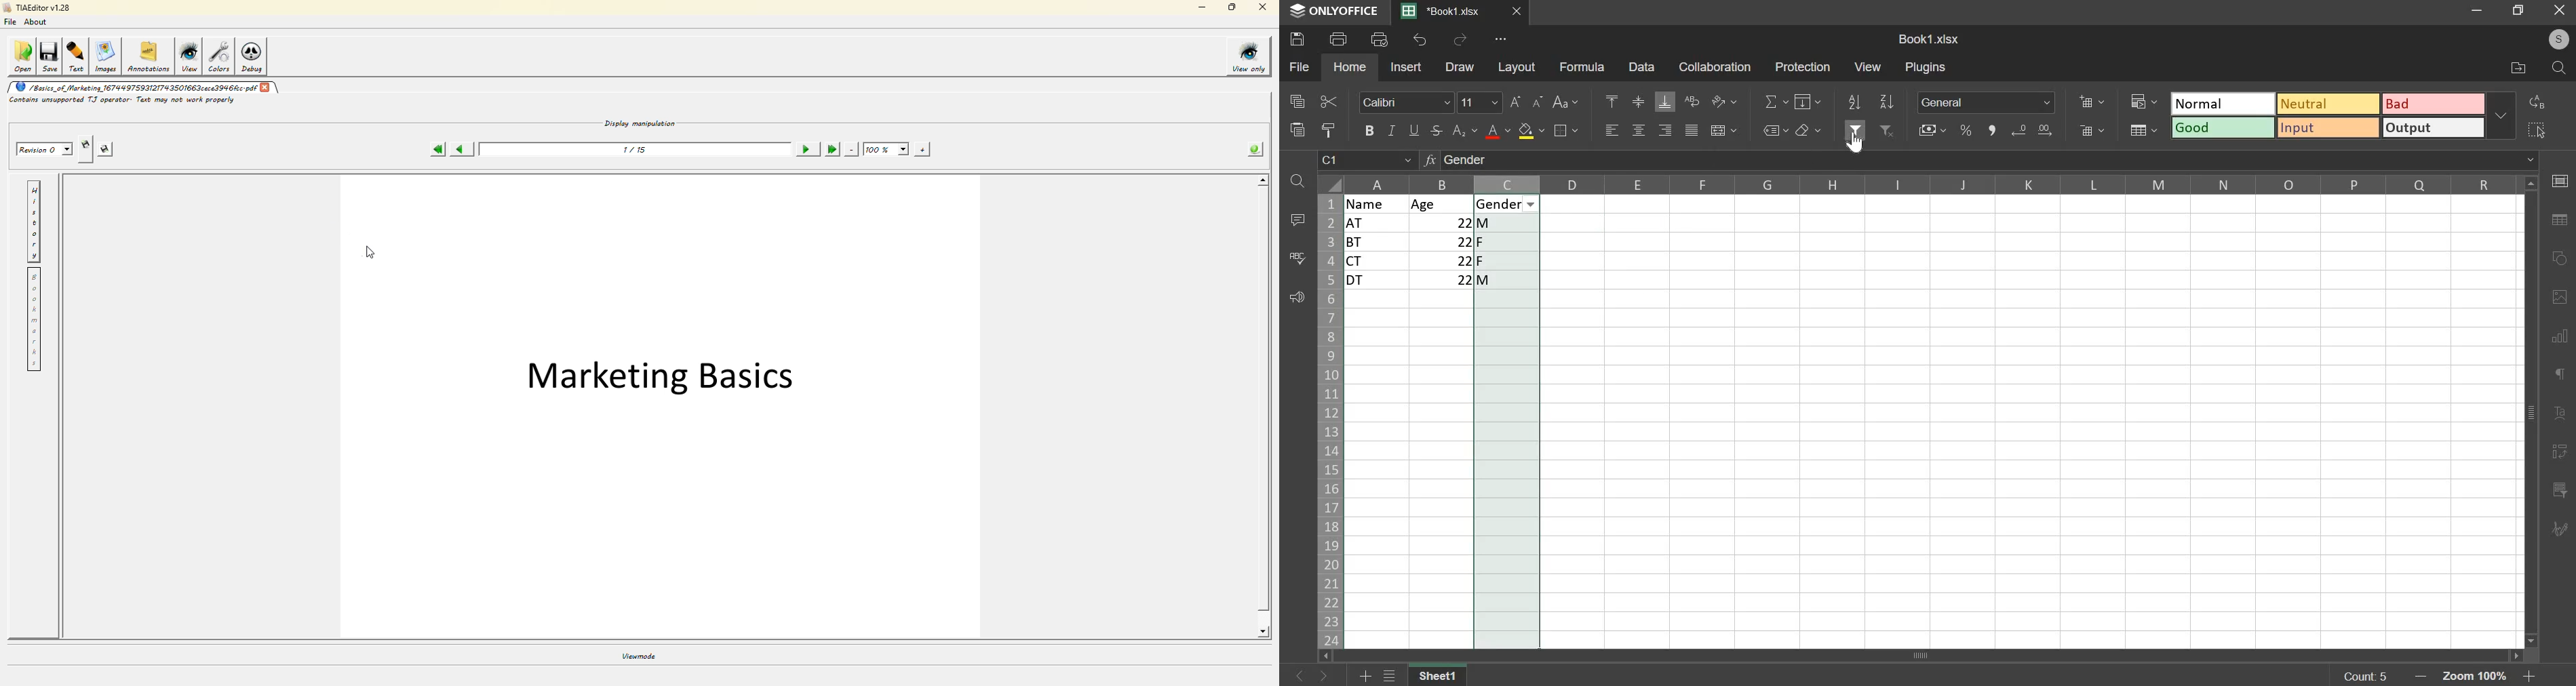  I want to click on font size, so click(1481, 102).